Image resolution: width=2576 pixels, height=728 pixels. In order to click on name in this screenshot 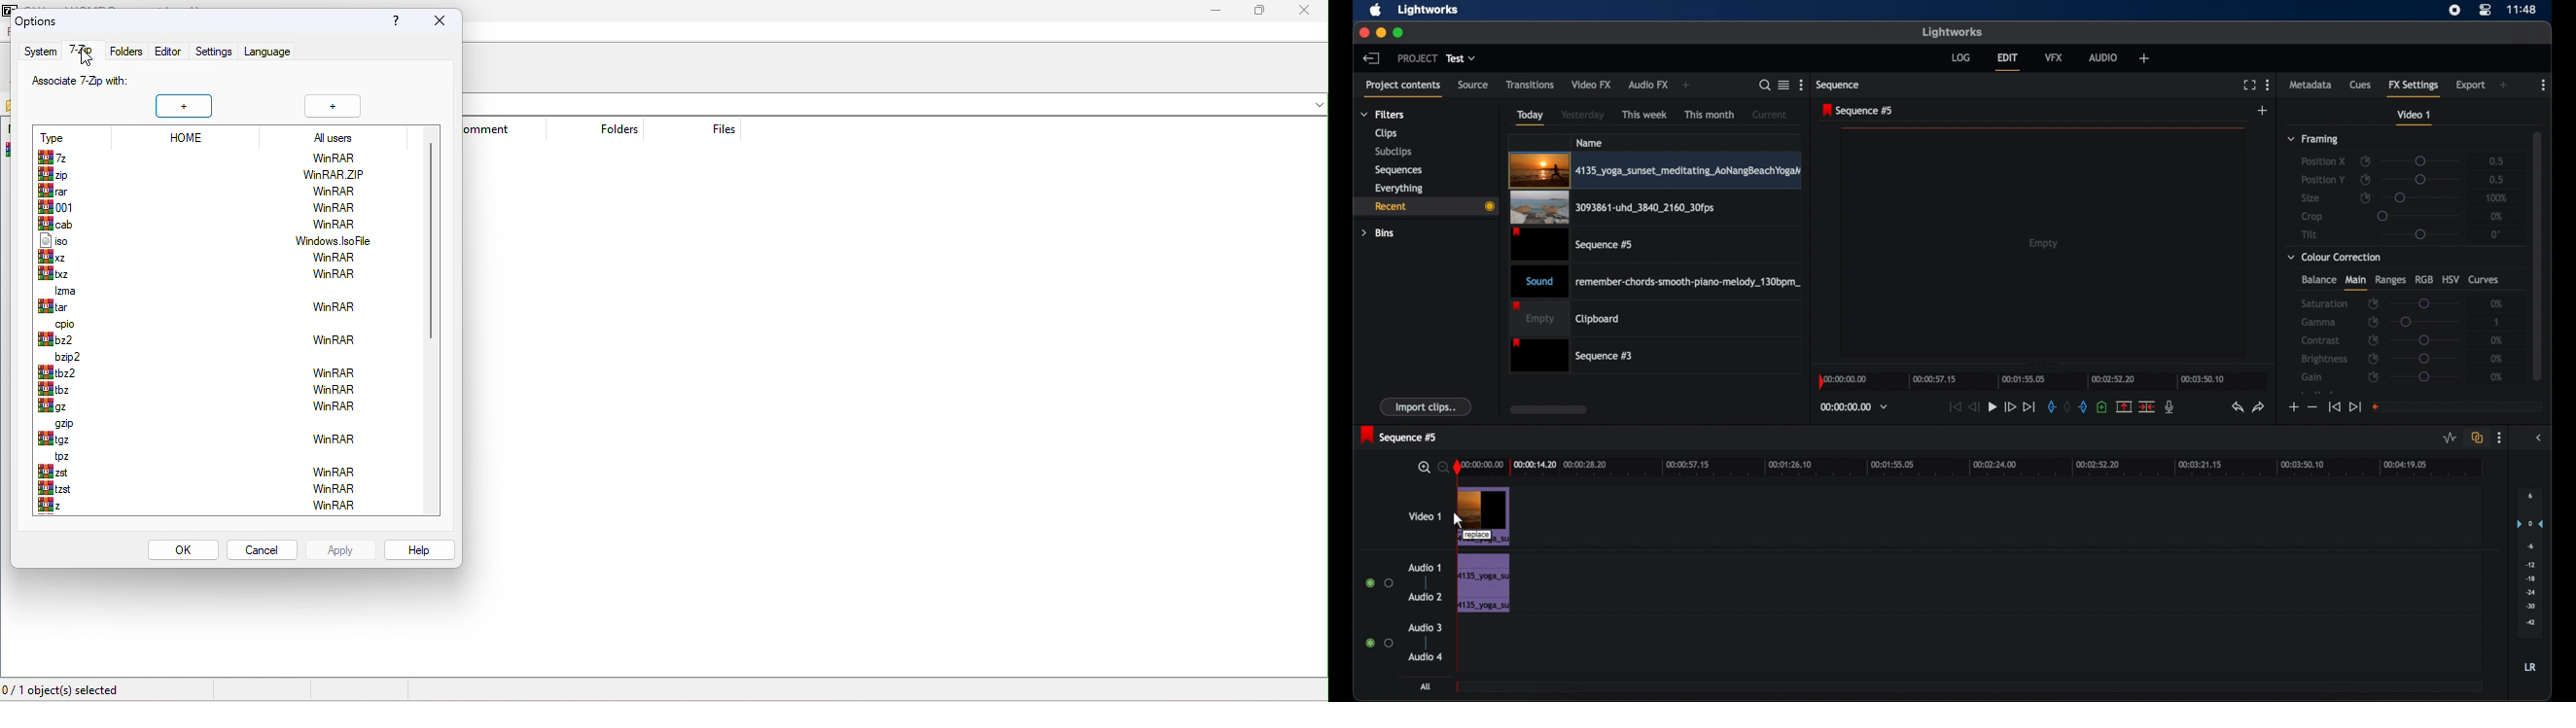, I will do `click(1590, 142)`.